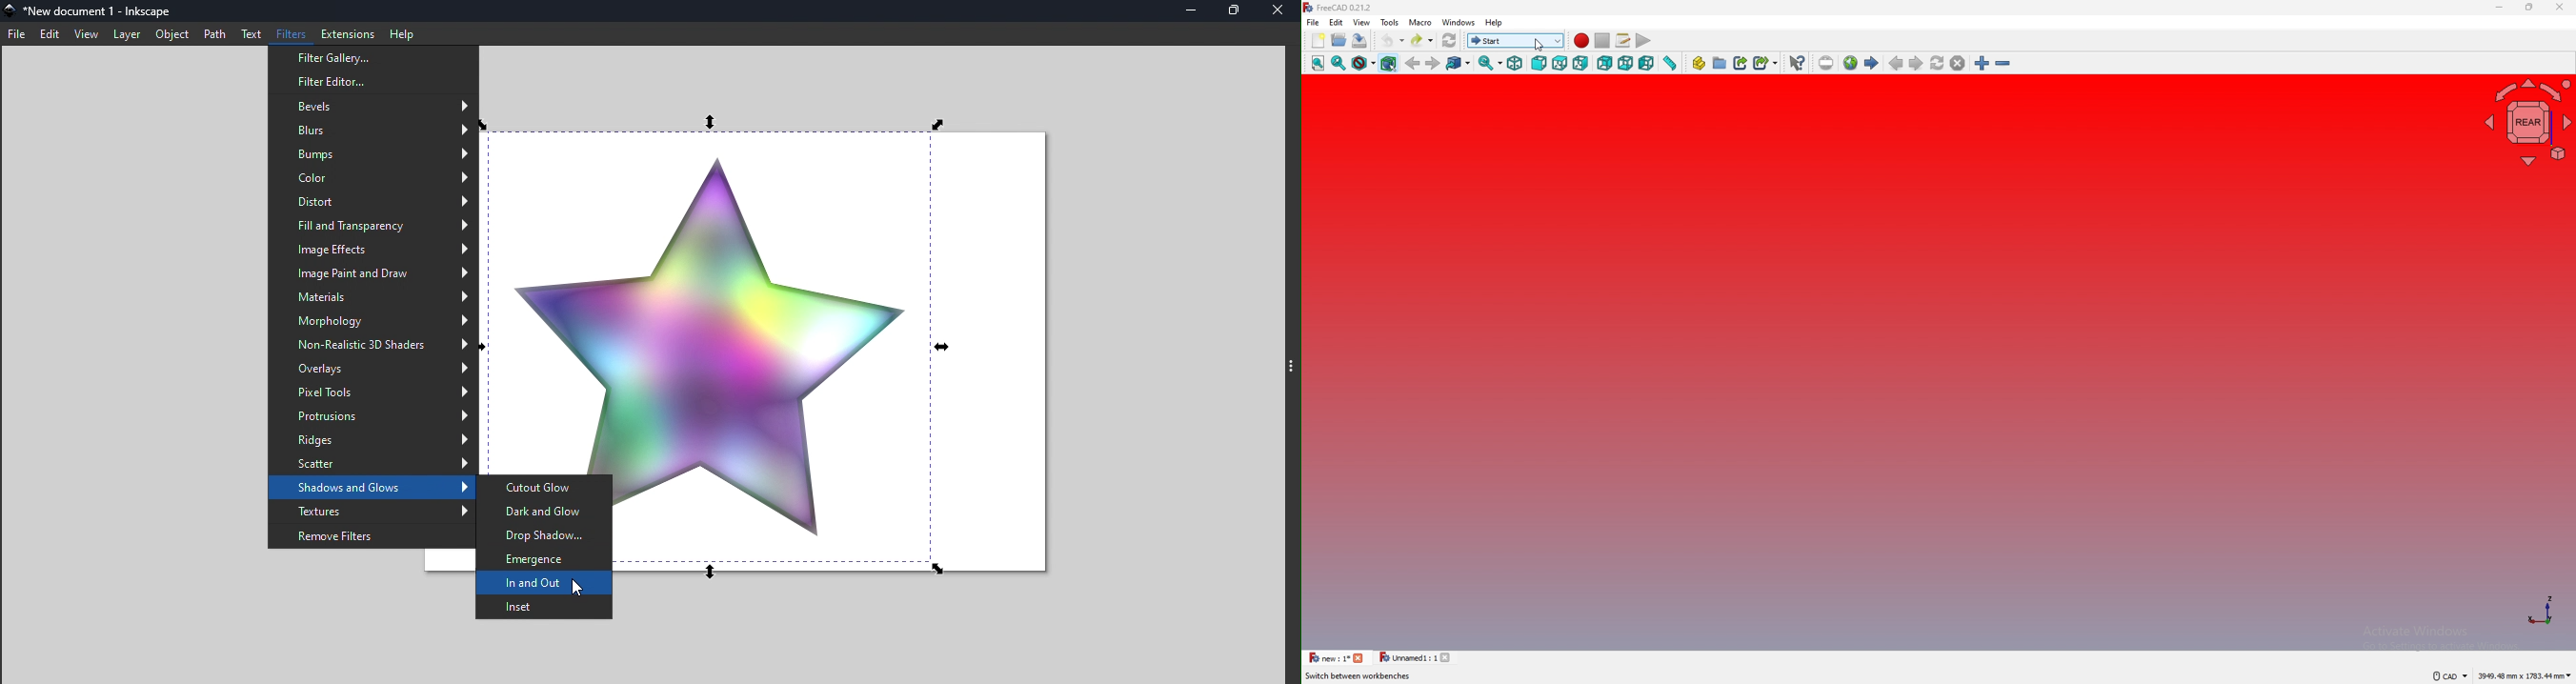 Image resolution: width=2576 pixels, height=700 pixels. What do you see at coordinates (2525, 122) in the screenshot?
I see `navigating cube` at bounding box center [2525, 122].